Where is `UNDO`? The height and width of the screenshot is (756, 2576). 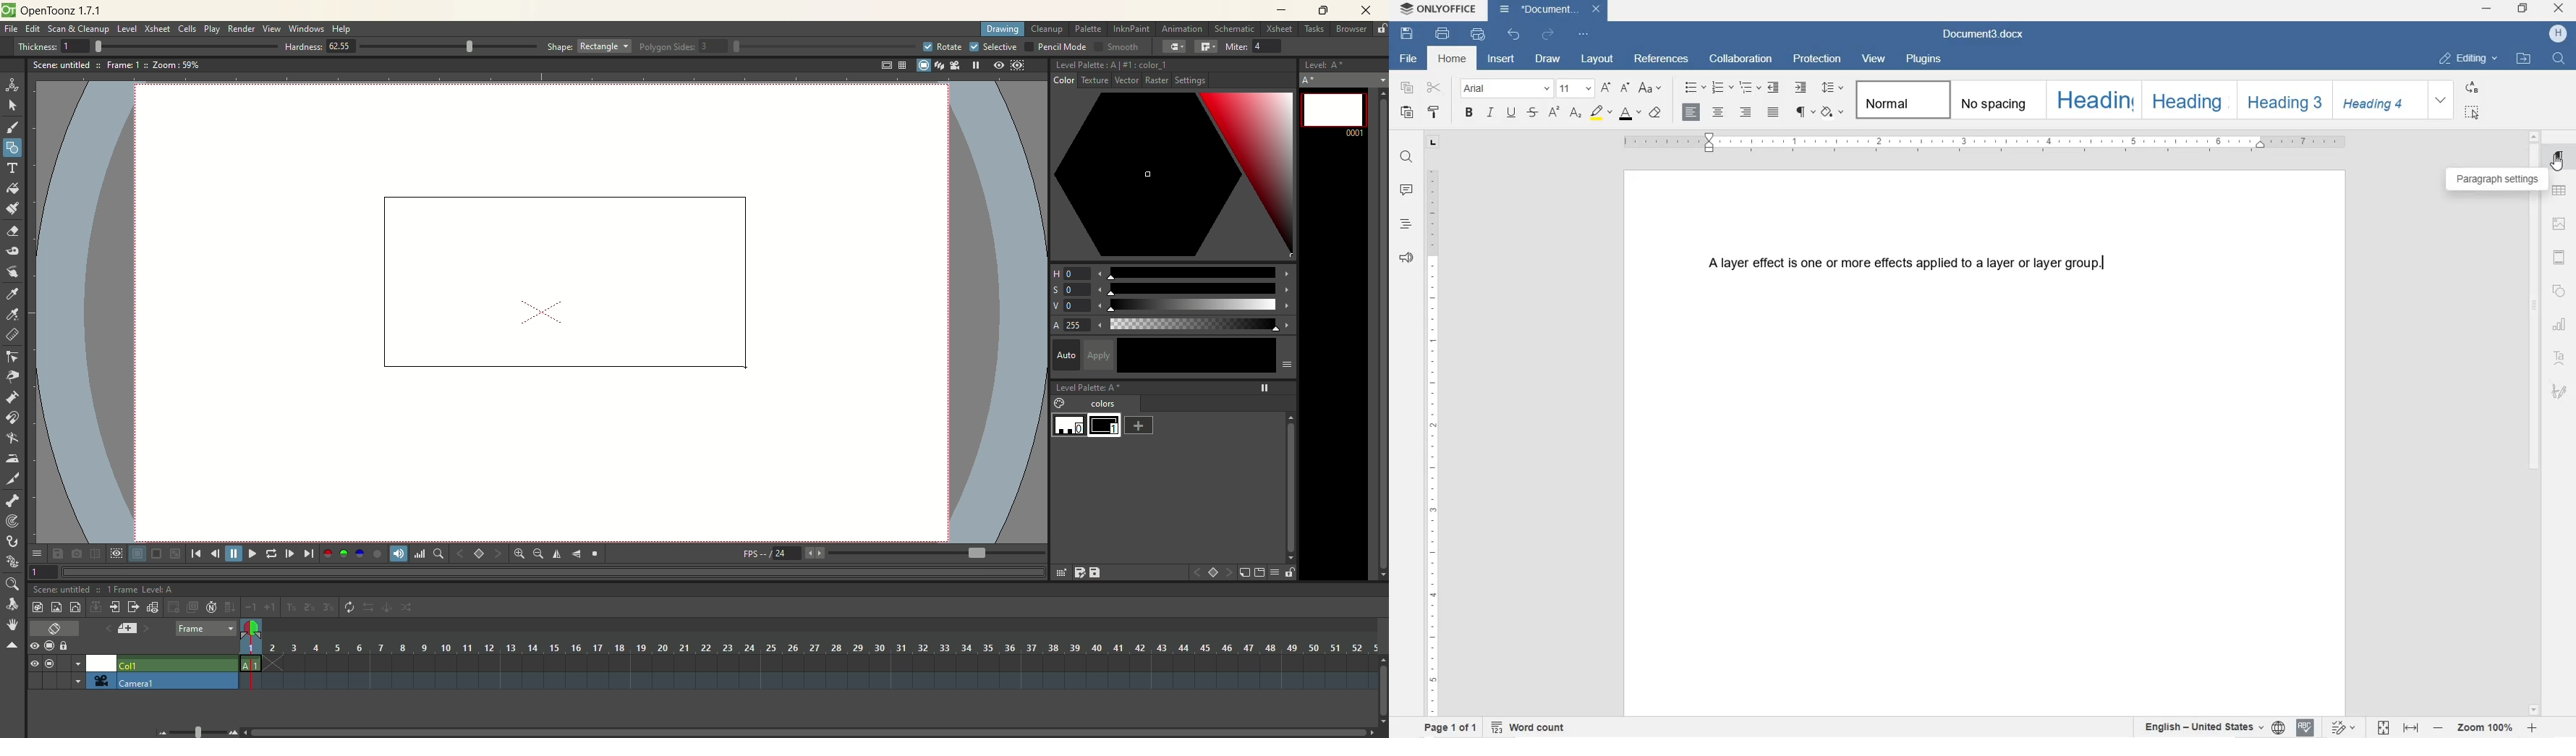 UNDO is located at coordinates (1511, 35).